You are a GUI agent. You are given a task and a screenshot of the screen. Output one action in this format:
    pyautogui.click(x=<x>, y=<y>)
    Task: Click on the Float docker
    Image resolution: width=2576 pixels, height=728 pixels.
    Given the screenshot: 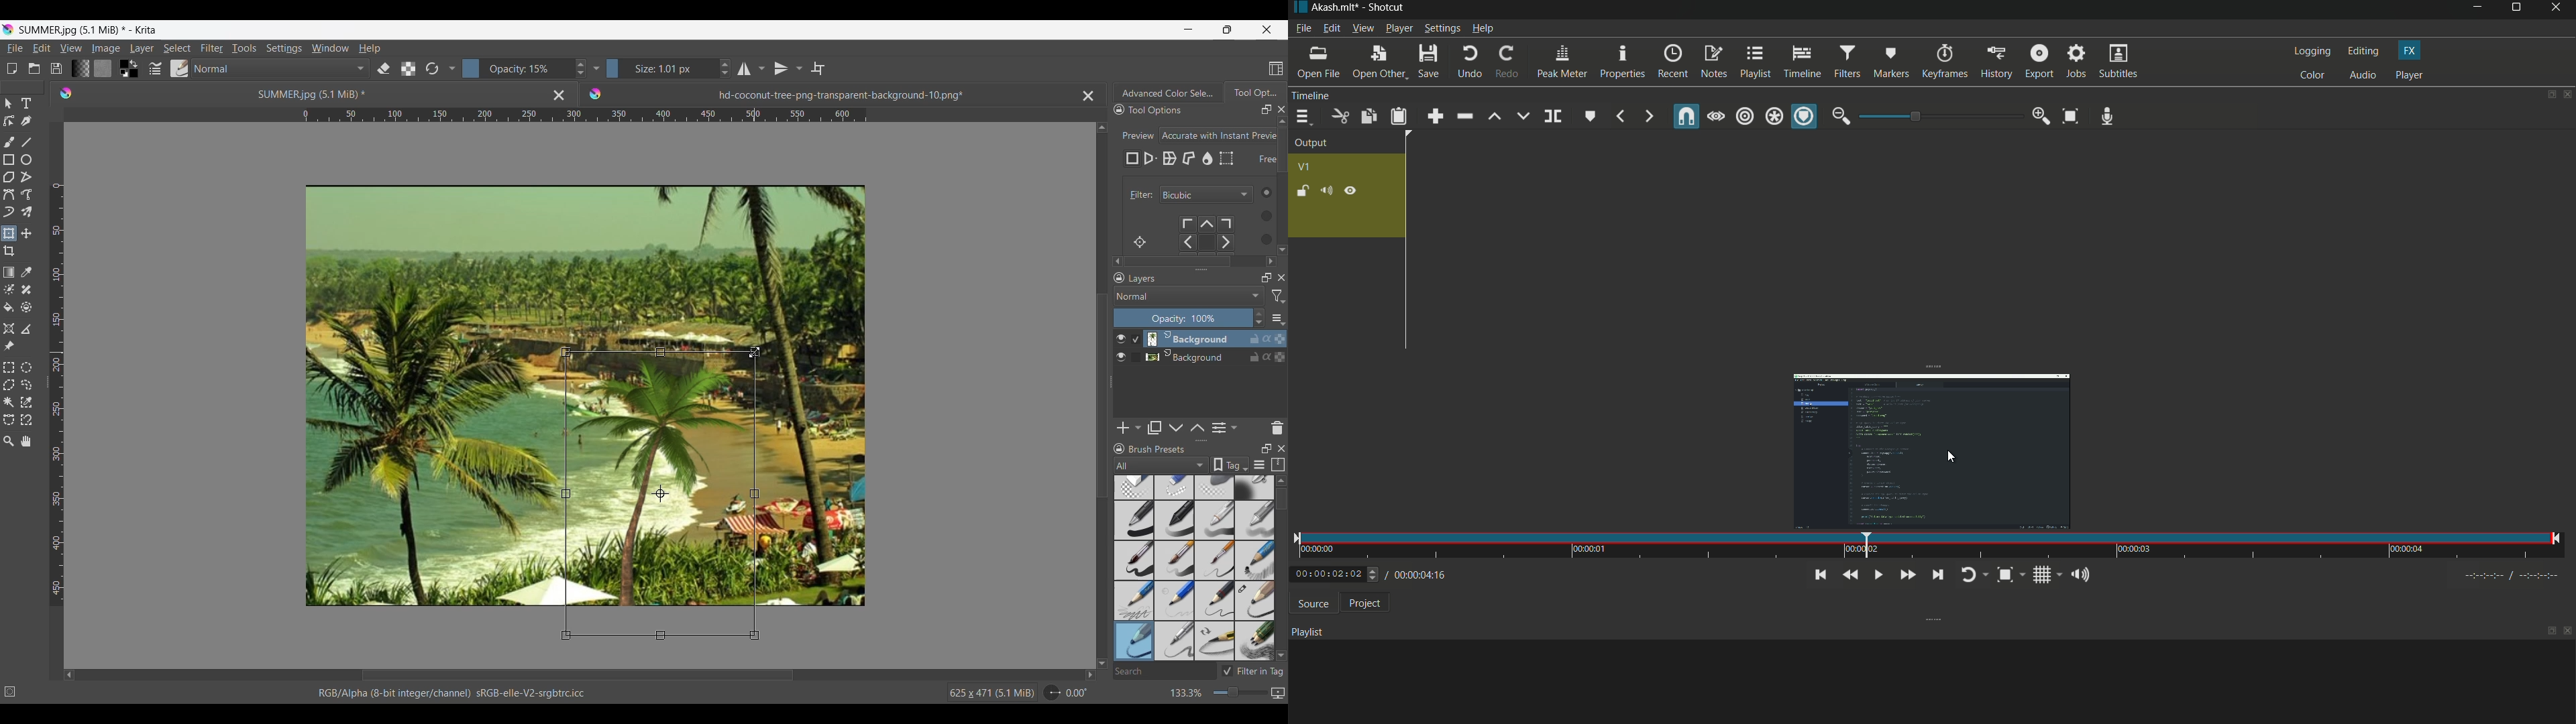 What is the action you would take?
    pyautogui.click(x=1267, y=110)
    